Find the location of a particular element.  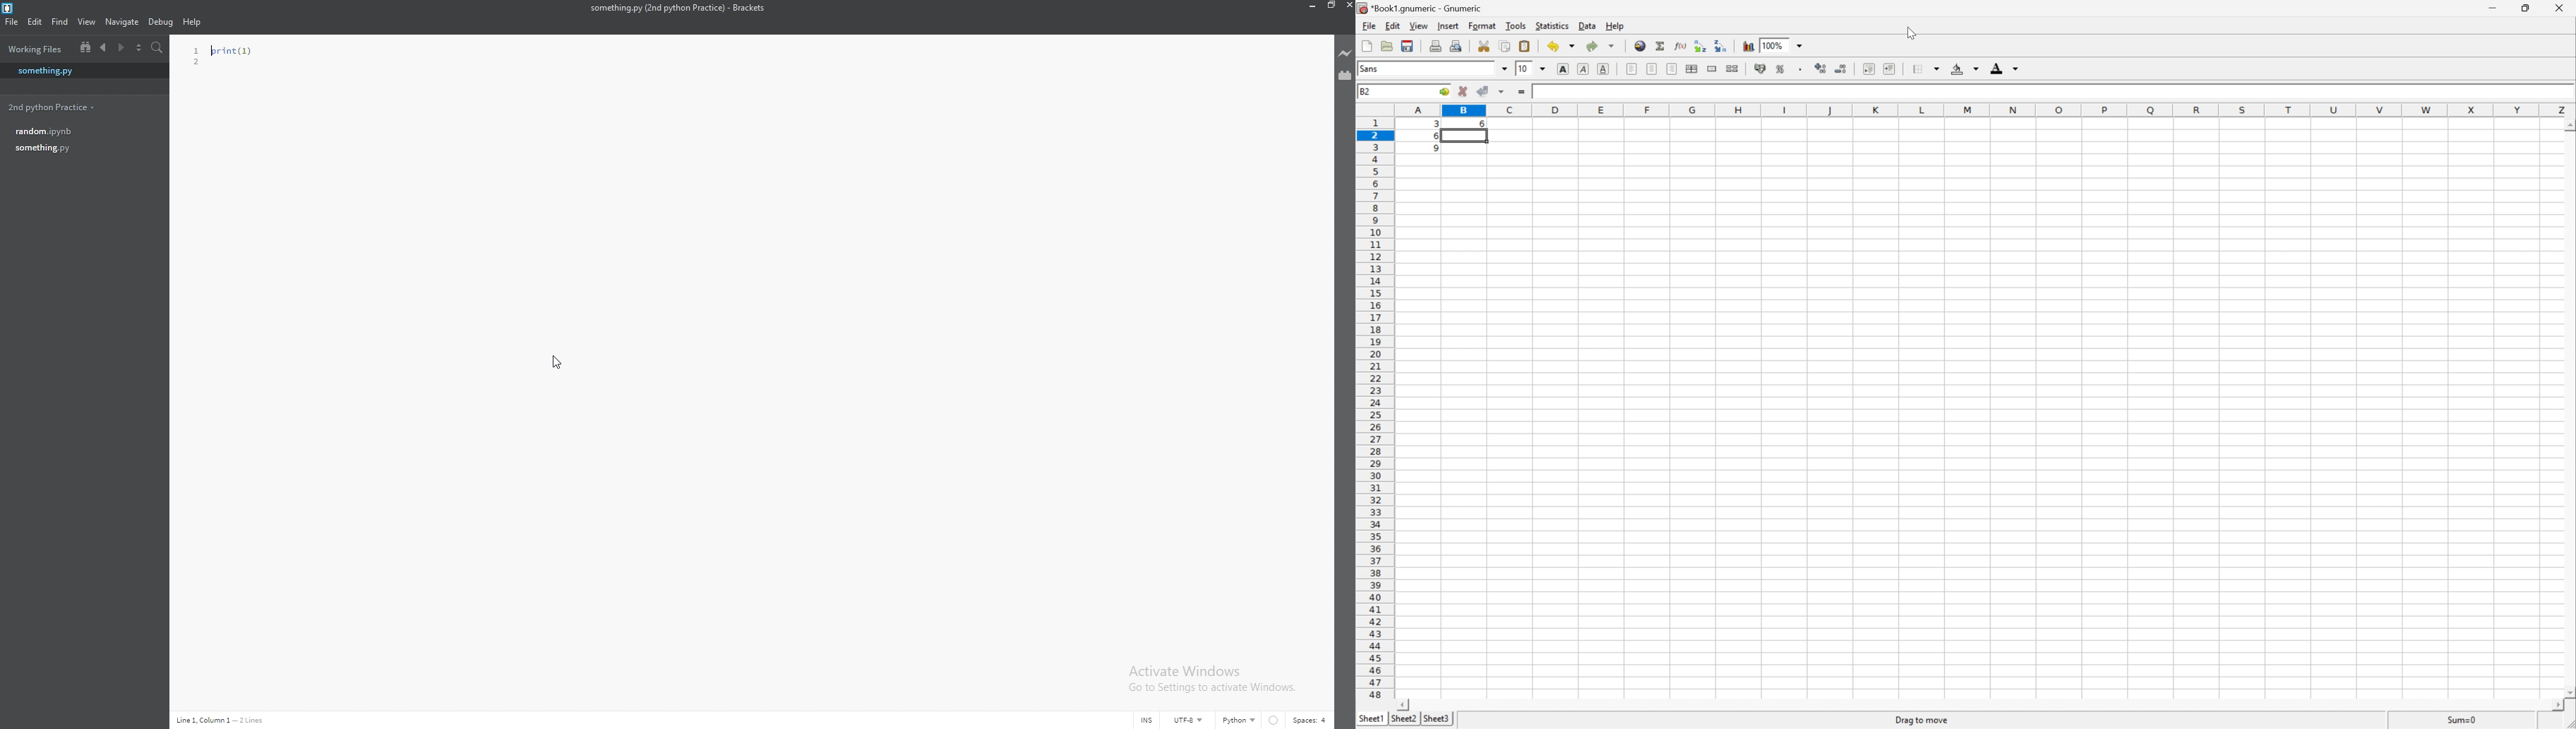

Scroll Left is located at coordinates (1404, 704).